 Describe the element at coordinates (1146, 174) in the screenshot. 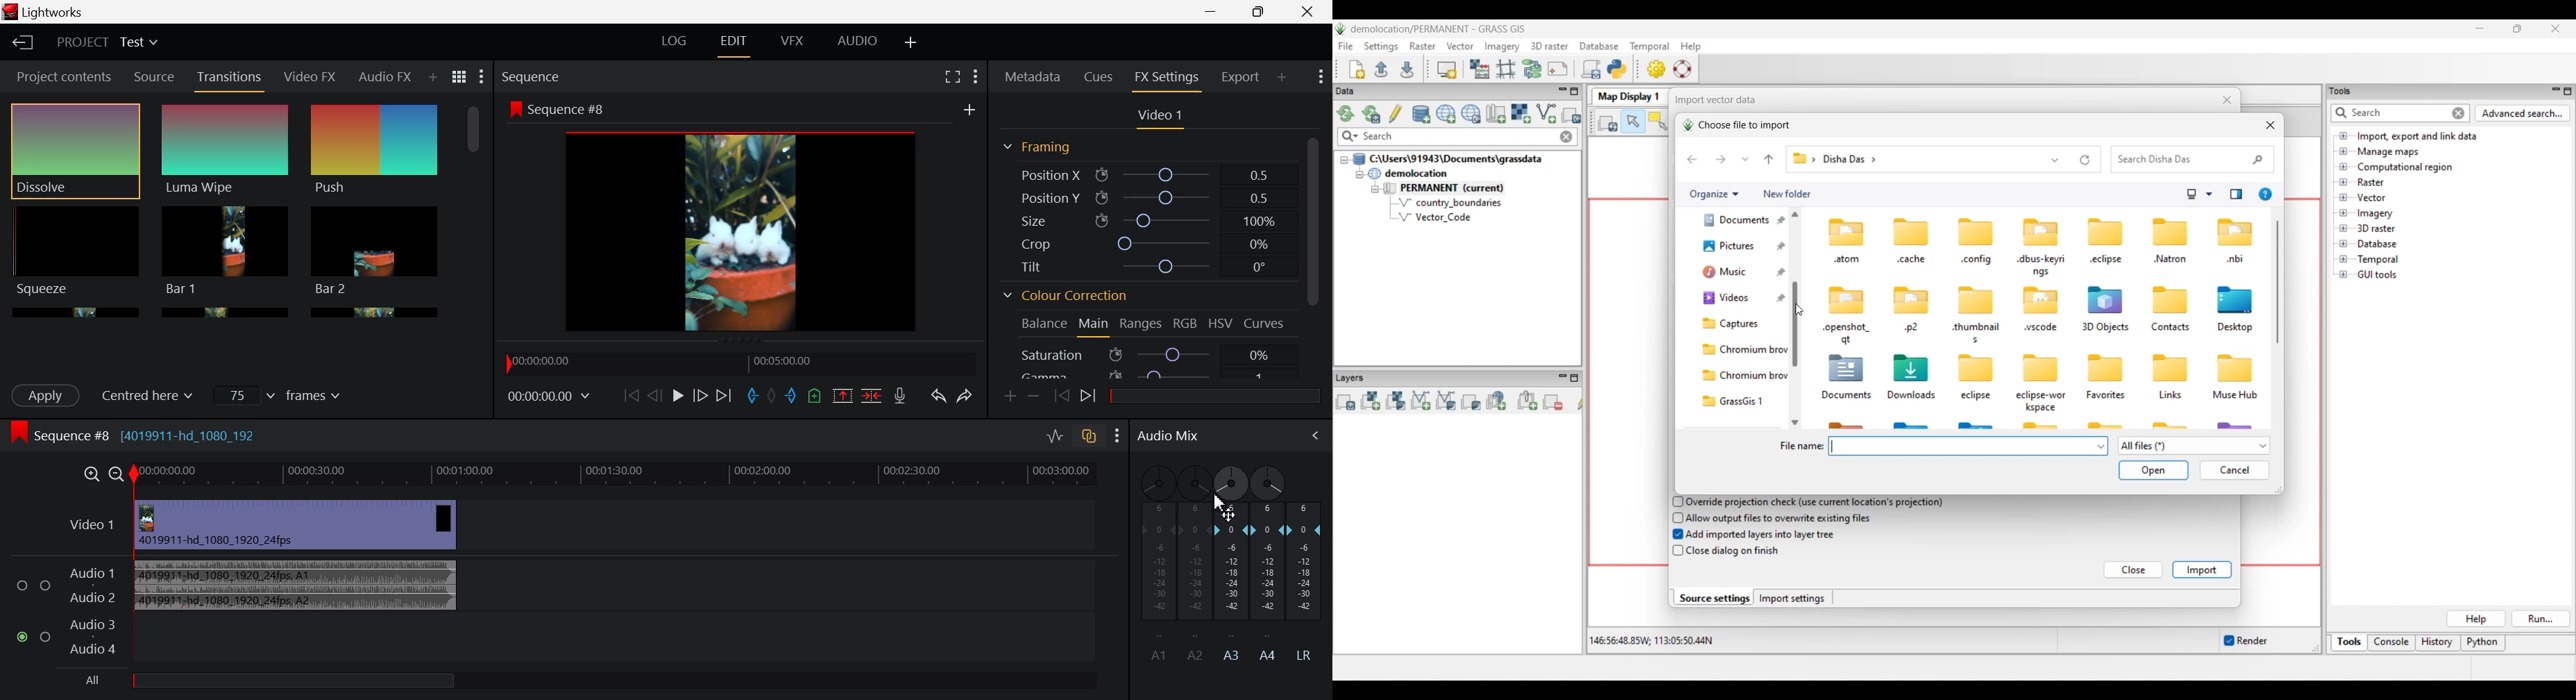

I see `Position X` at that location.